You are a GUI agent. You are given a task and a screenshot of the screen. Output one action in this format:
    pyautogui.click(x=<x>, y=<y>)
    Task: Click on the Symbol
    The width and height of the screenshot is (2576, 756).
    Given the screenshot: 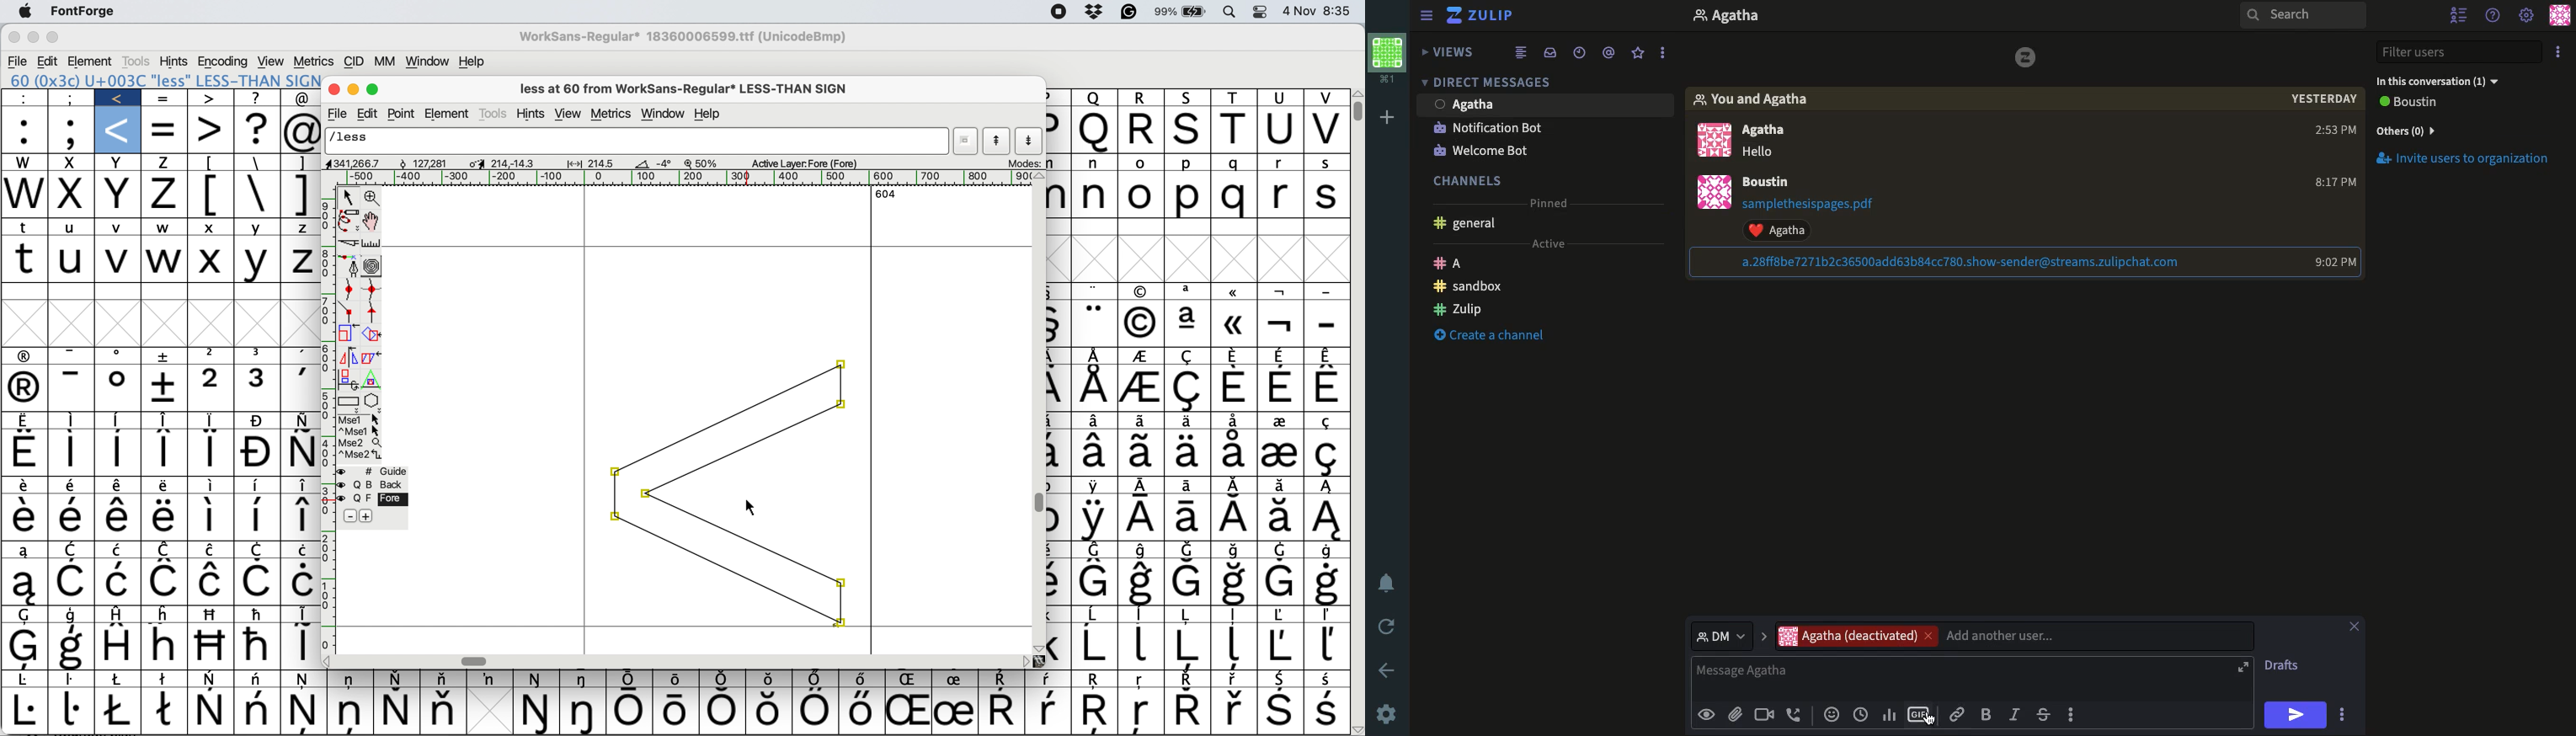 What is the action you would take?
    pyautogui.click(x=1142, y=358)
    